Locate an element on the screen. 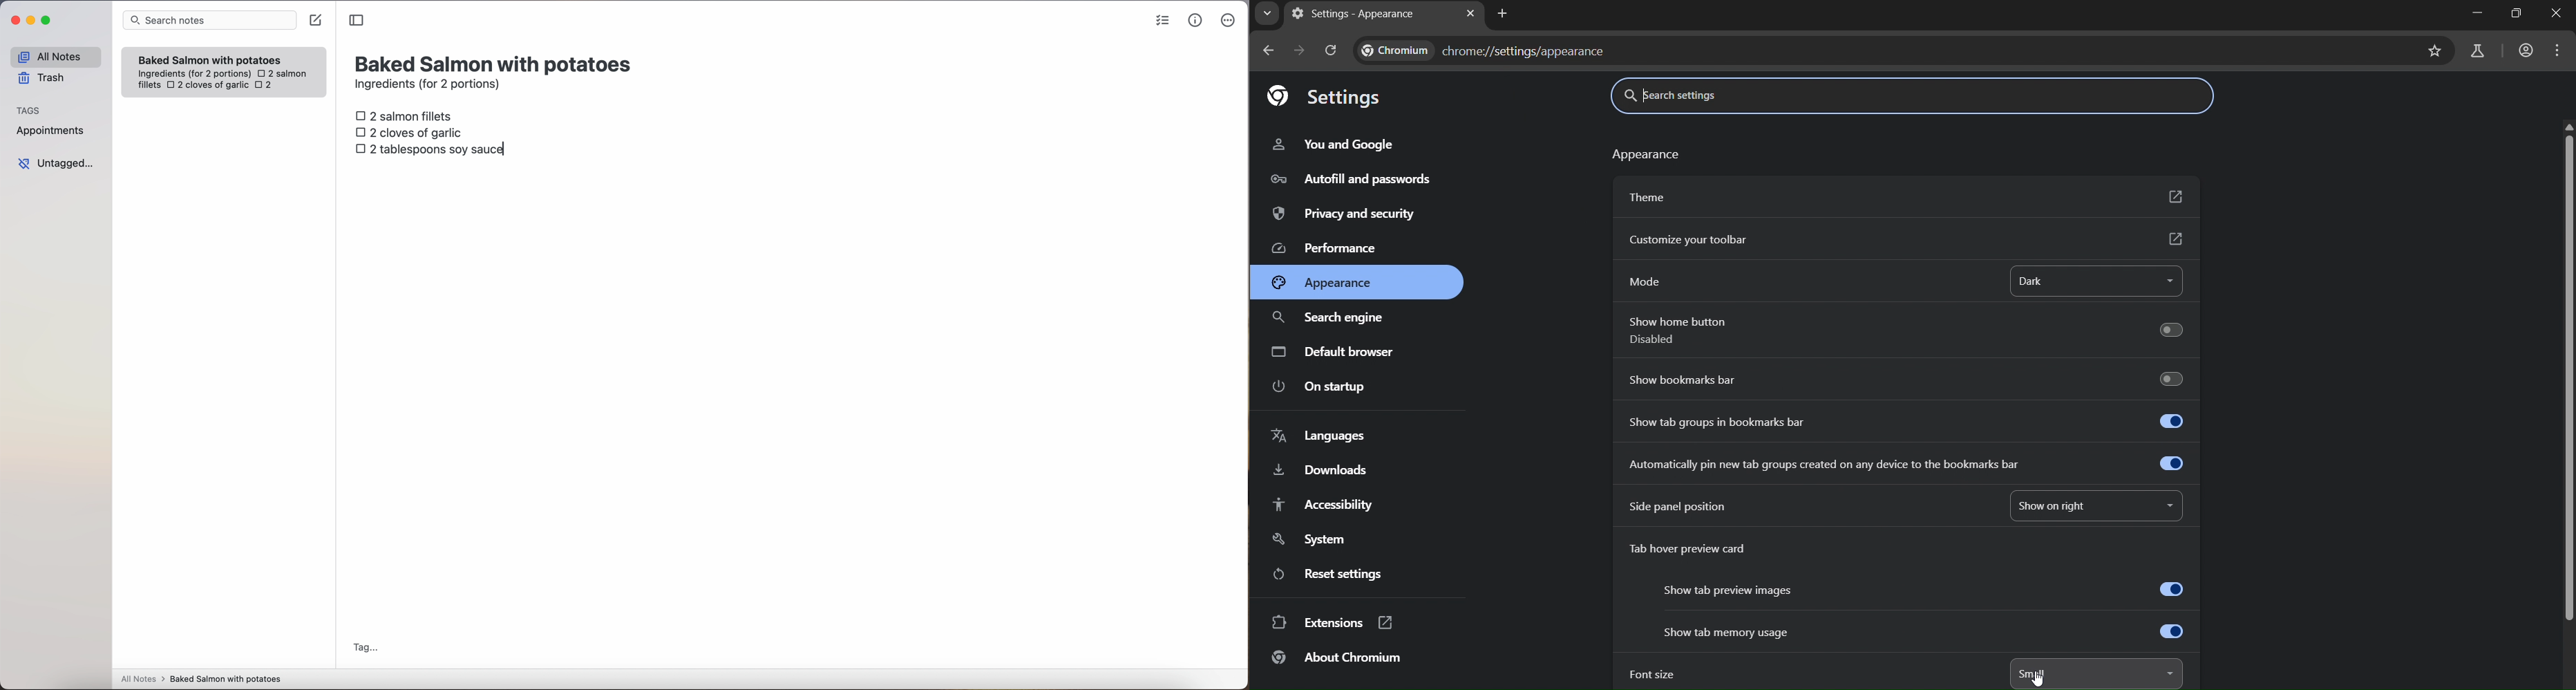  maximize is located at coordinates (48, 20).